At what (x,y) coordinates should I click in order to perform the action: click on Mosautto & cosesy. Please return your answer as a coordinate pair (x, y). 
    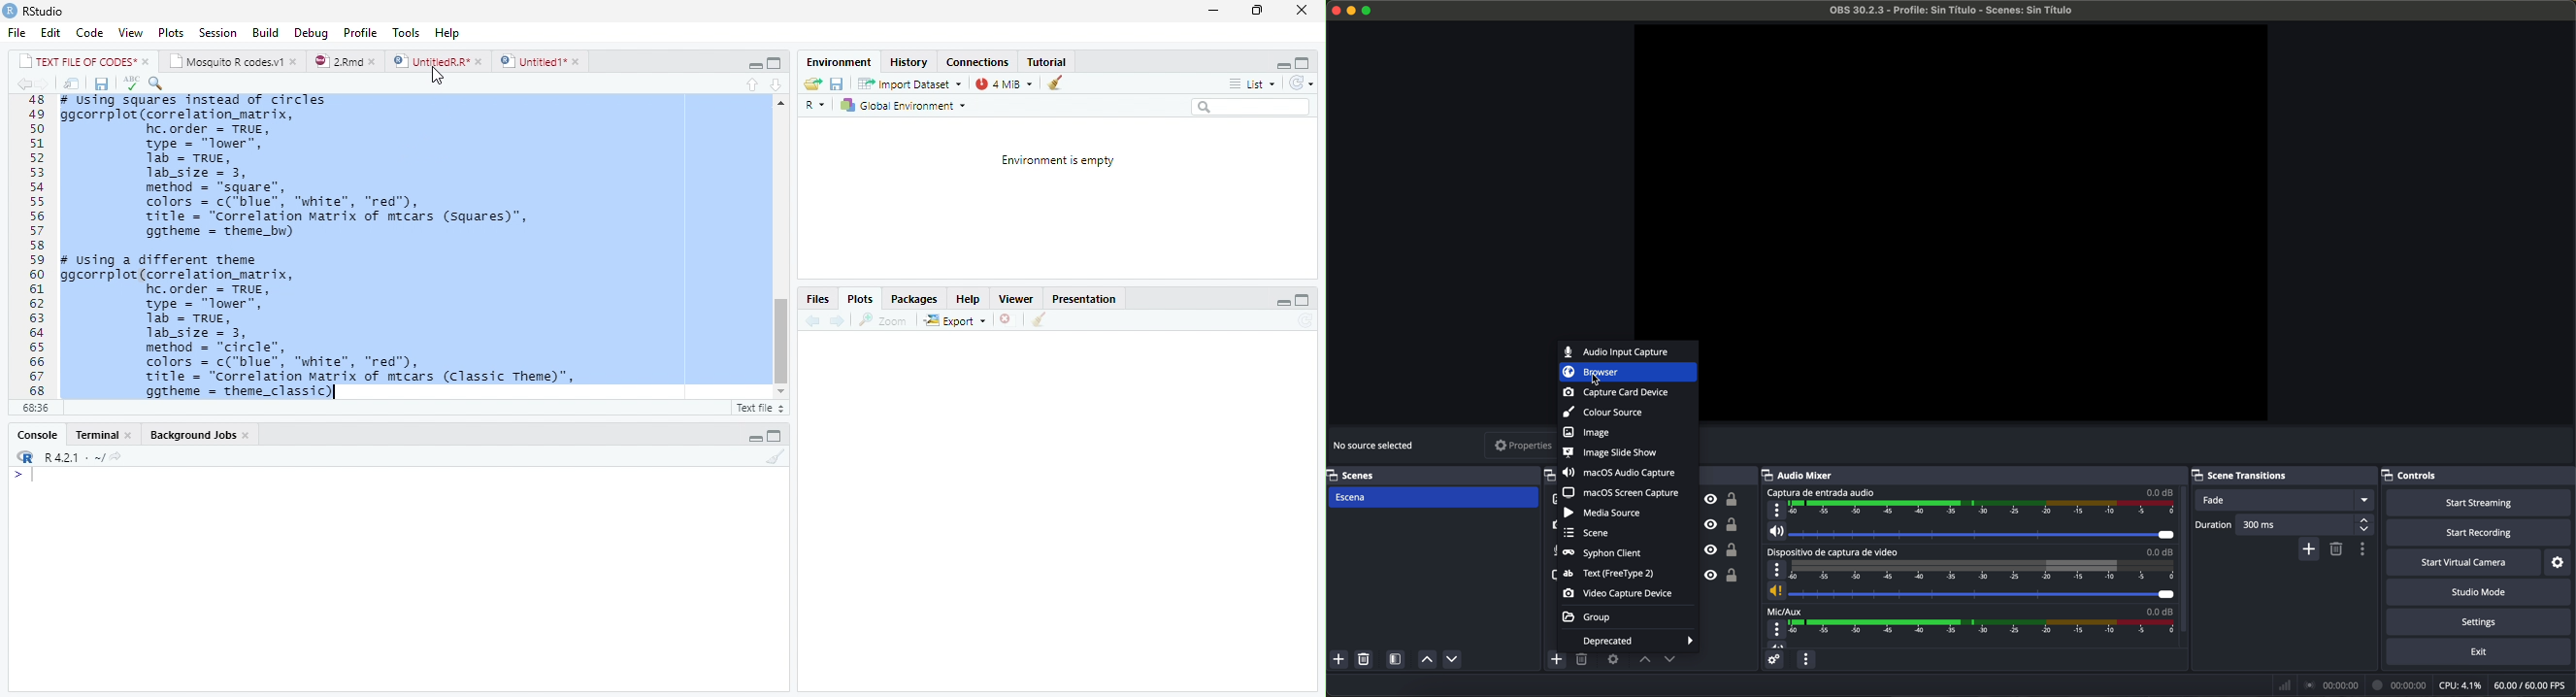
    Looking at the image, I should click on (237, 62).